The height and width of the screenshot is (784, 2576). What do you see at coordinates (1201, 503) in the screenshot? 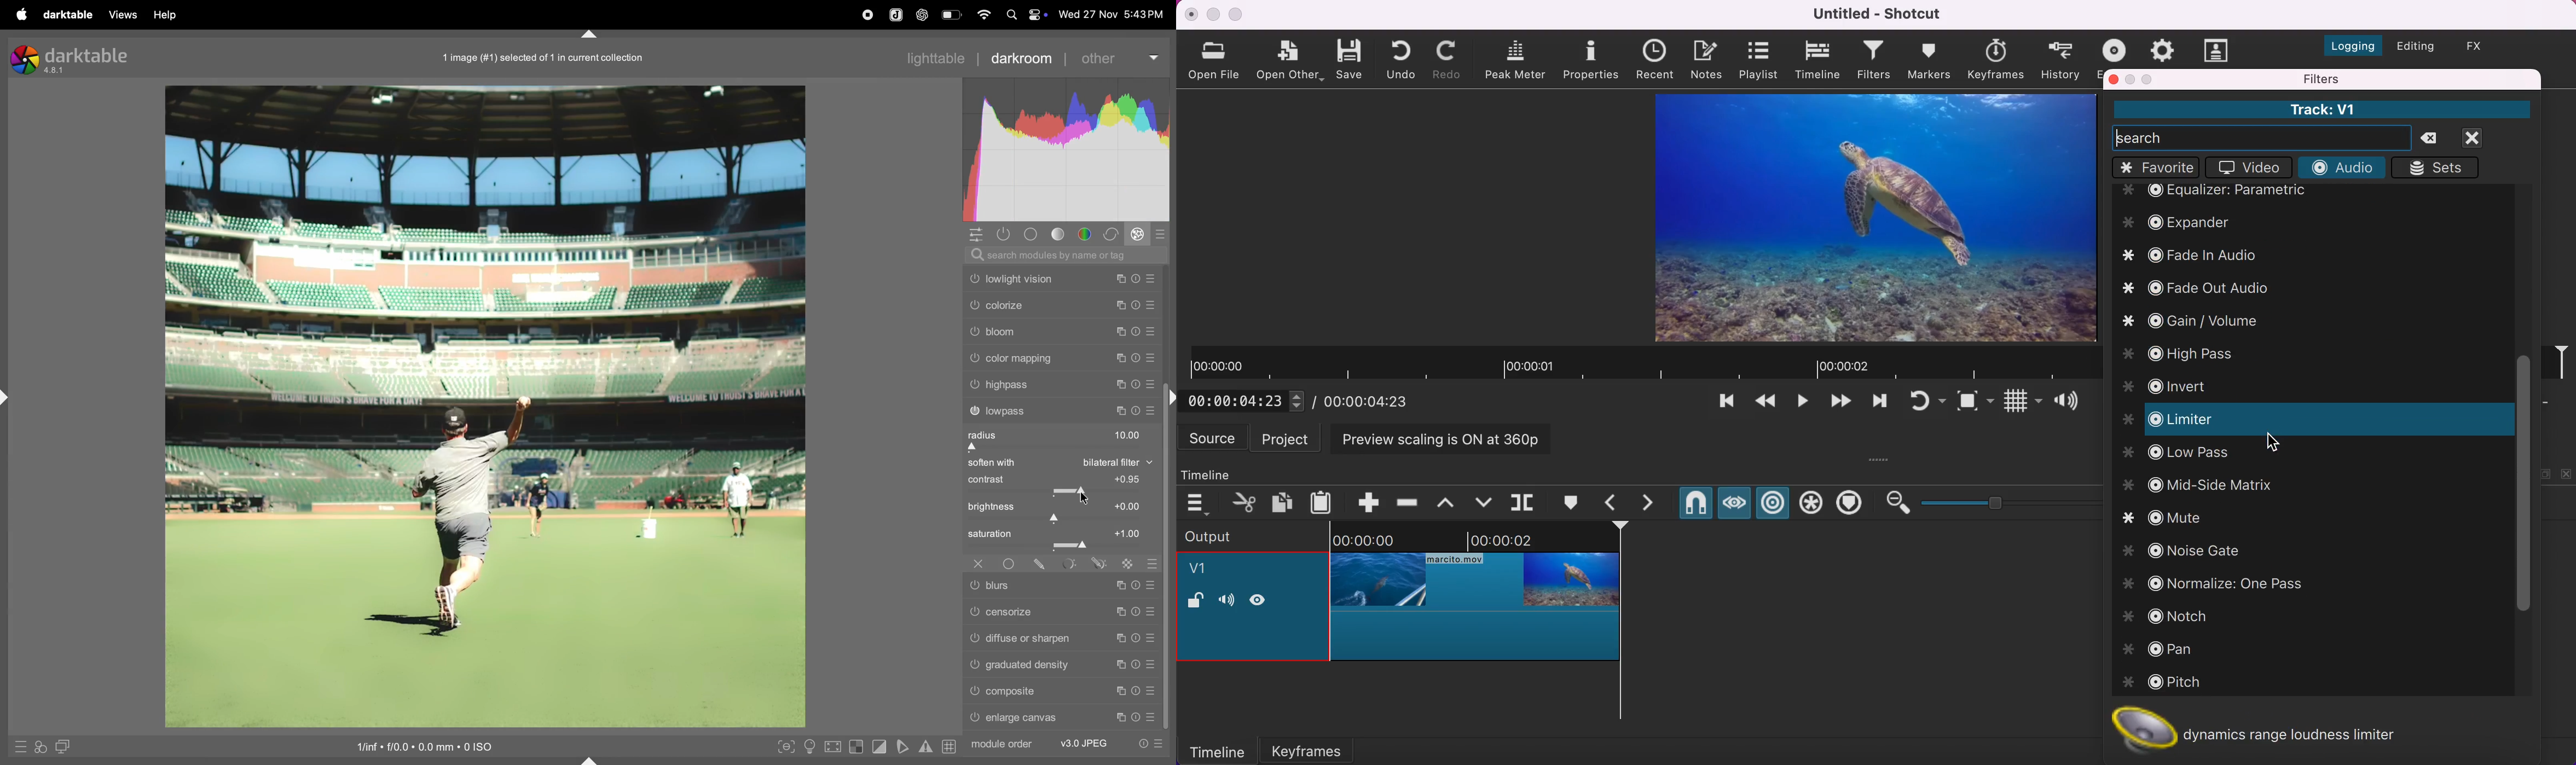
I see `timeline menu` at bounding box center [1201, 503].